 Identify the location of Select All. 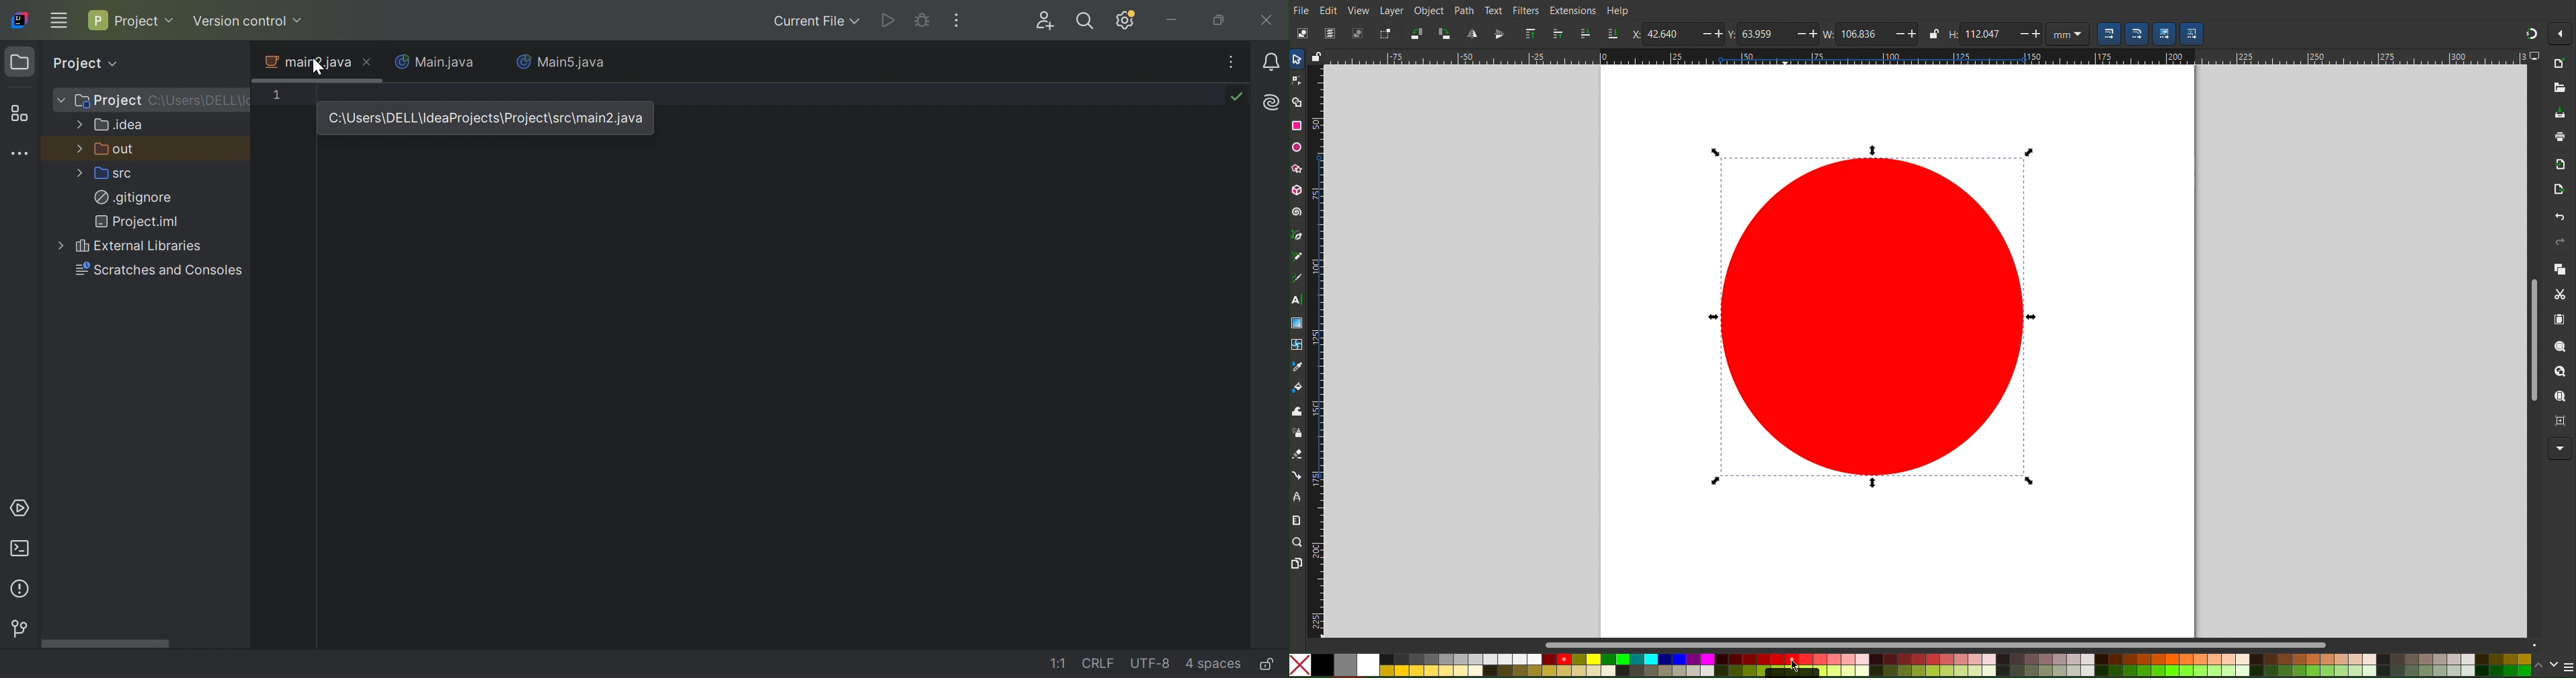
(1330, 32).